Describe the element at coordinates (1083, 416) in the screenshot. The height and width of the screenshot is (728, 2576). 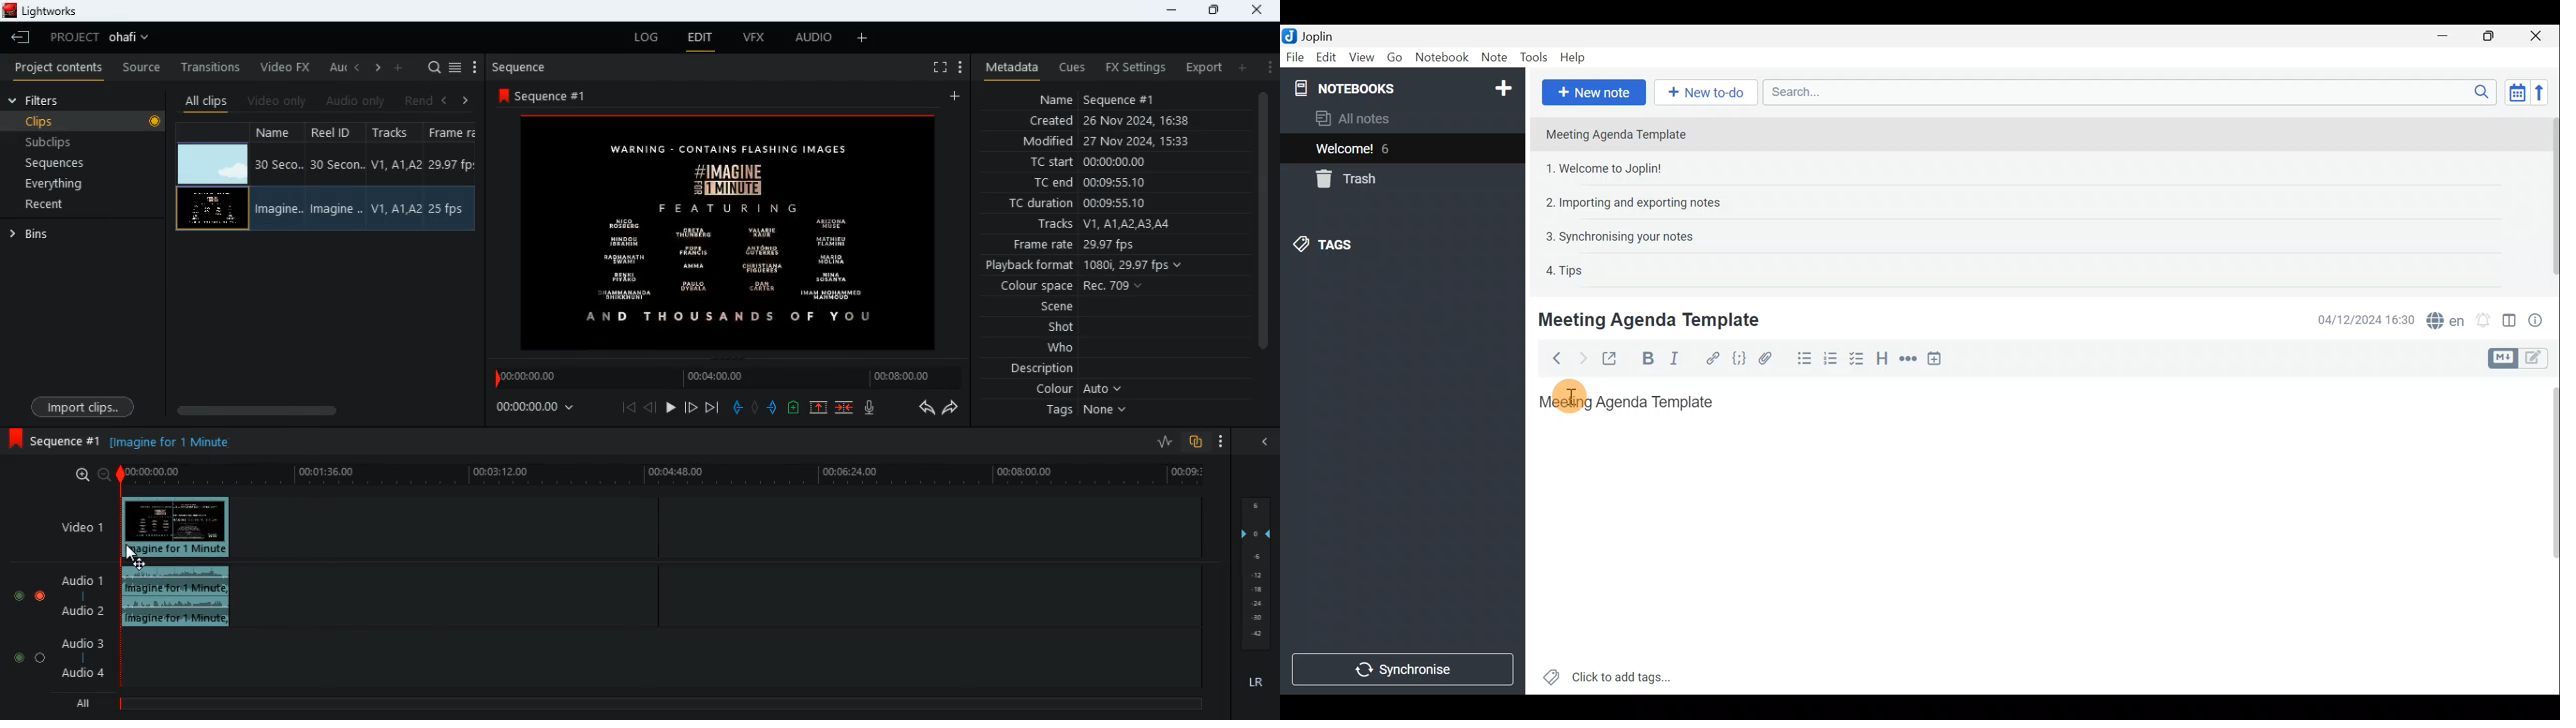
I see `tags` at that location.